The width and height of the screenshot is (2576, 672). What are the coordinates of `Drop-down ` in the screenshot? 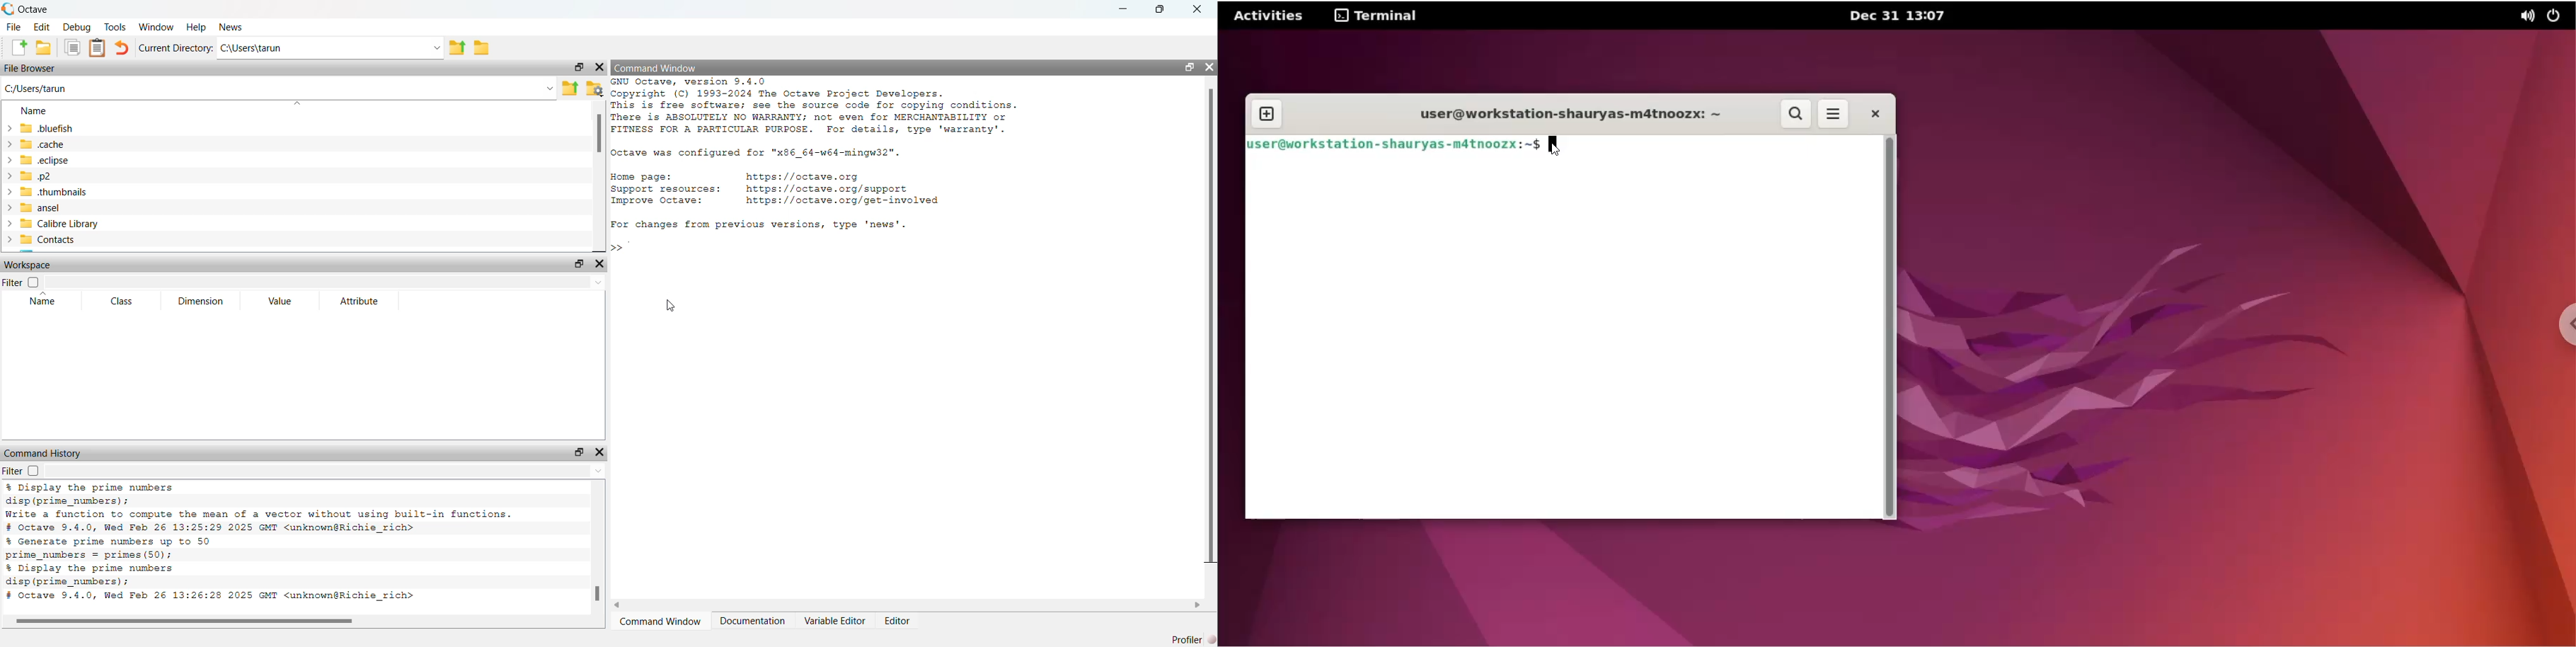 It's located at (550, 88).